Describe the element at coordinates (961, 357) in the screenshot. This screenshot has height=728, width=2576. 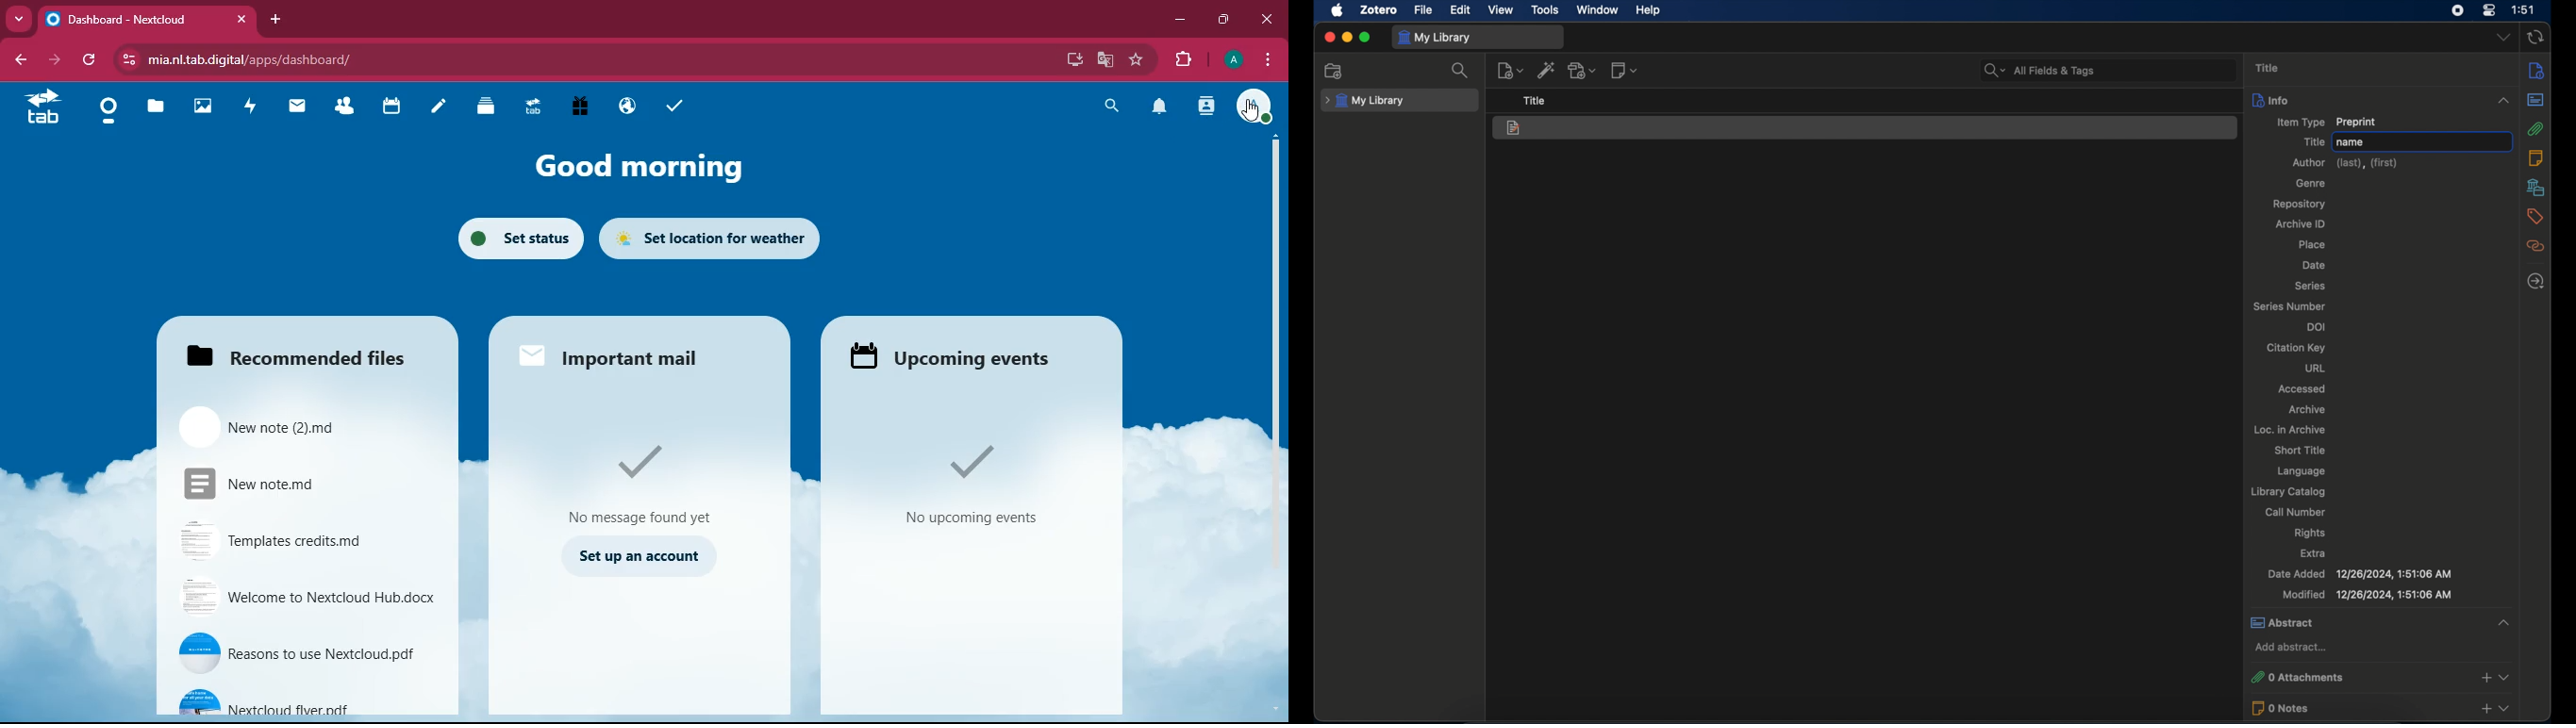
I see `events` at that location.